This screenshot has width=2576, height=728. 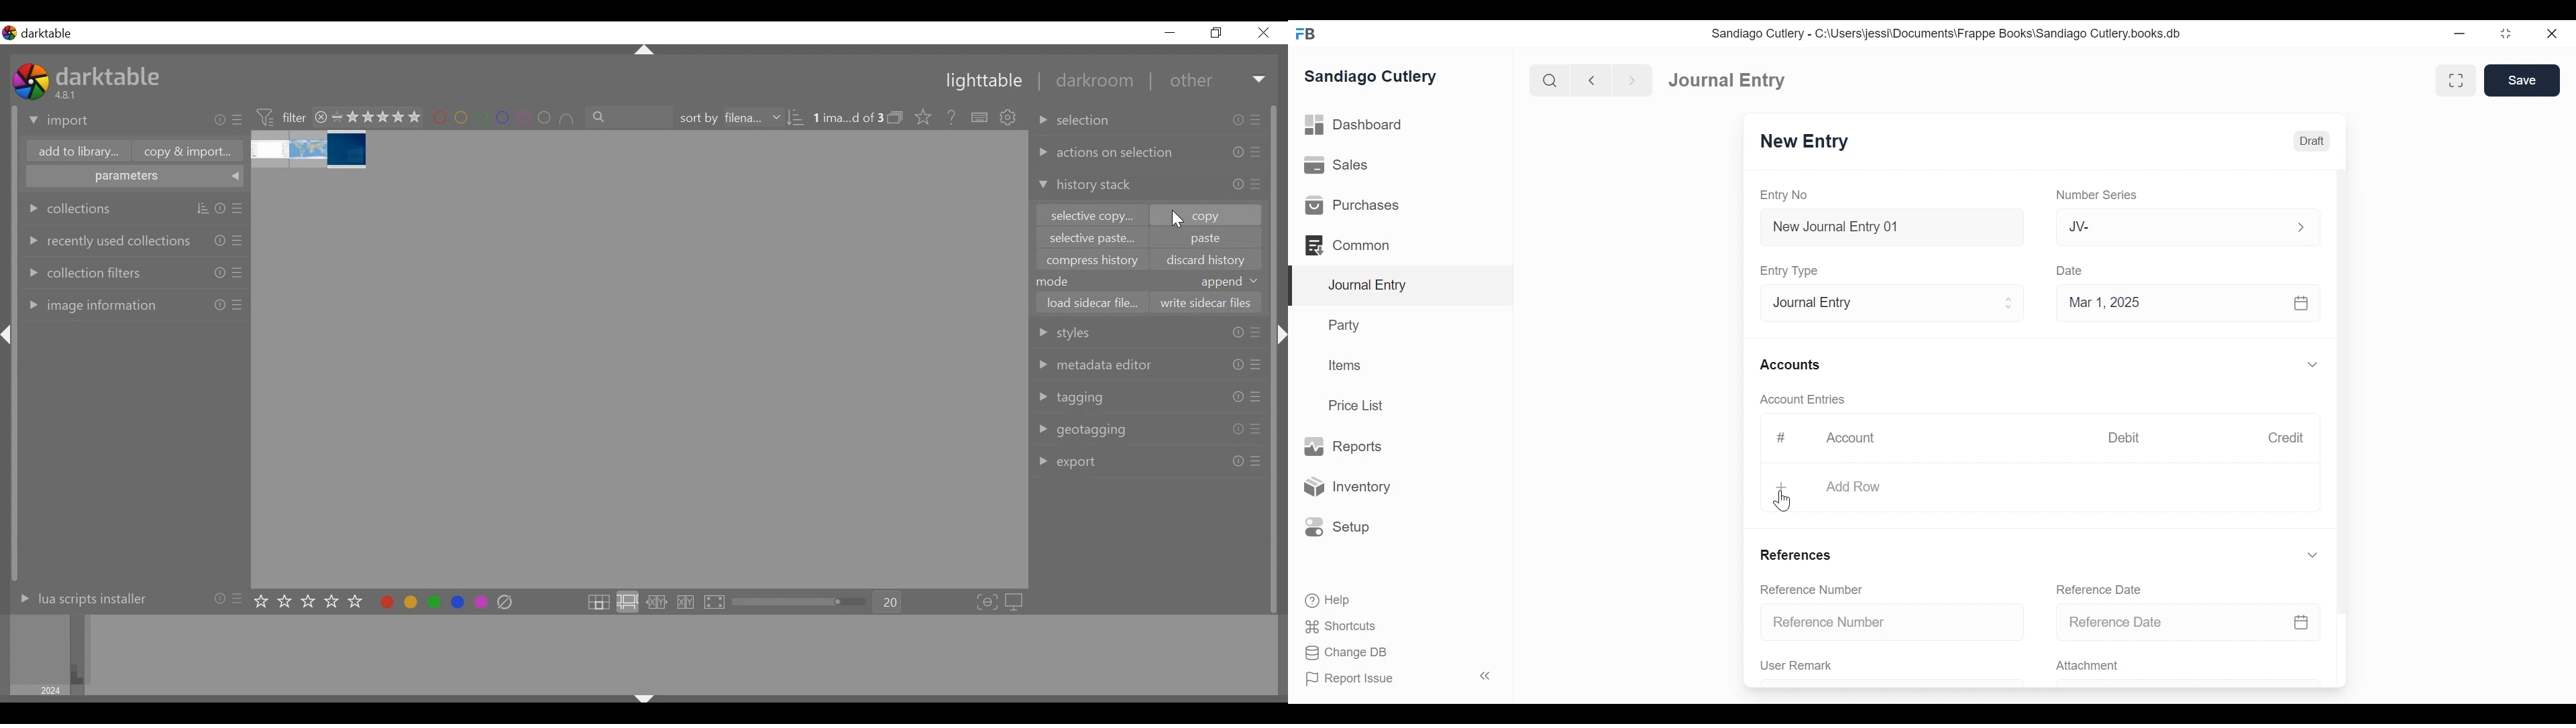 What do you see at coordinates (1095, 365) in the screenshot?
I see `metadata editor` at bounding box center [1095, 365].